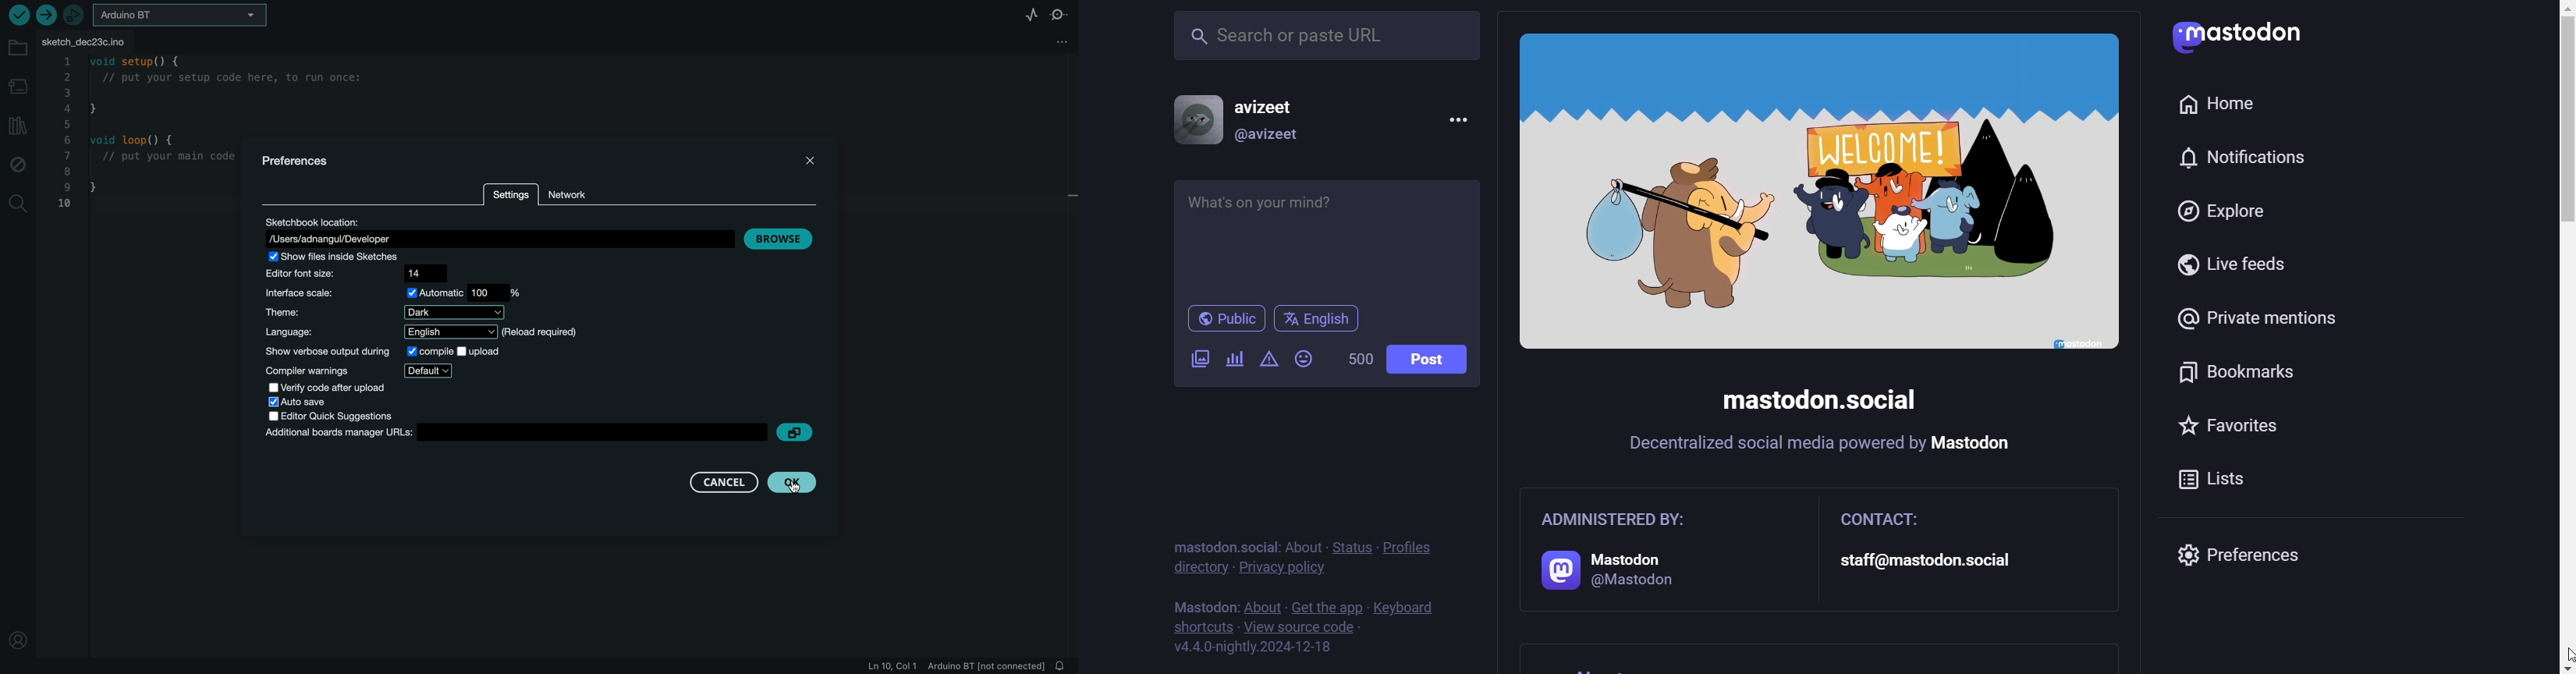  What do you see at coordinates (2224, 102) in the screenshot?
I see `home` at bounding box center [2224, 102].